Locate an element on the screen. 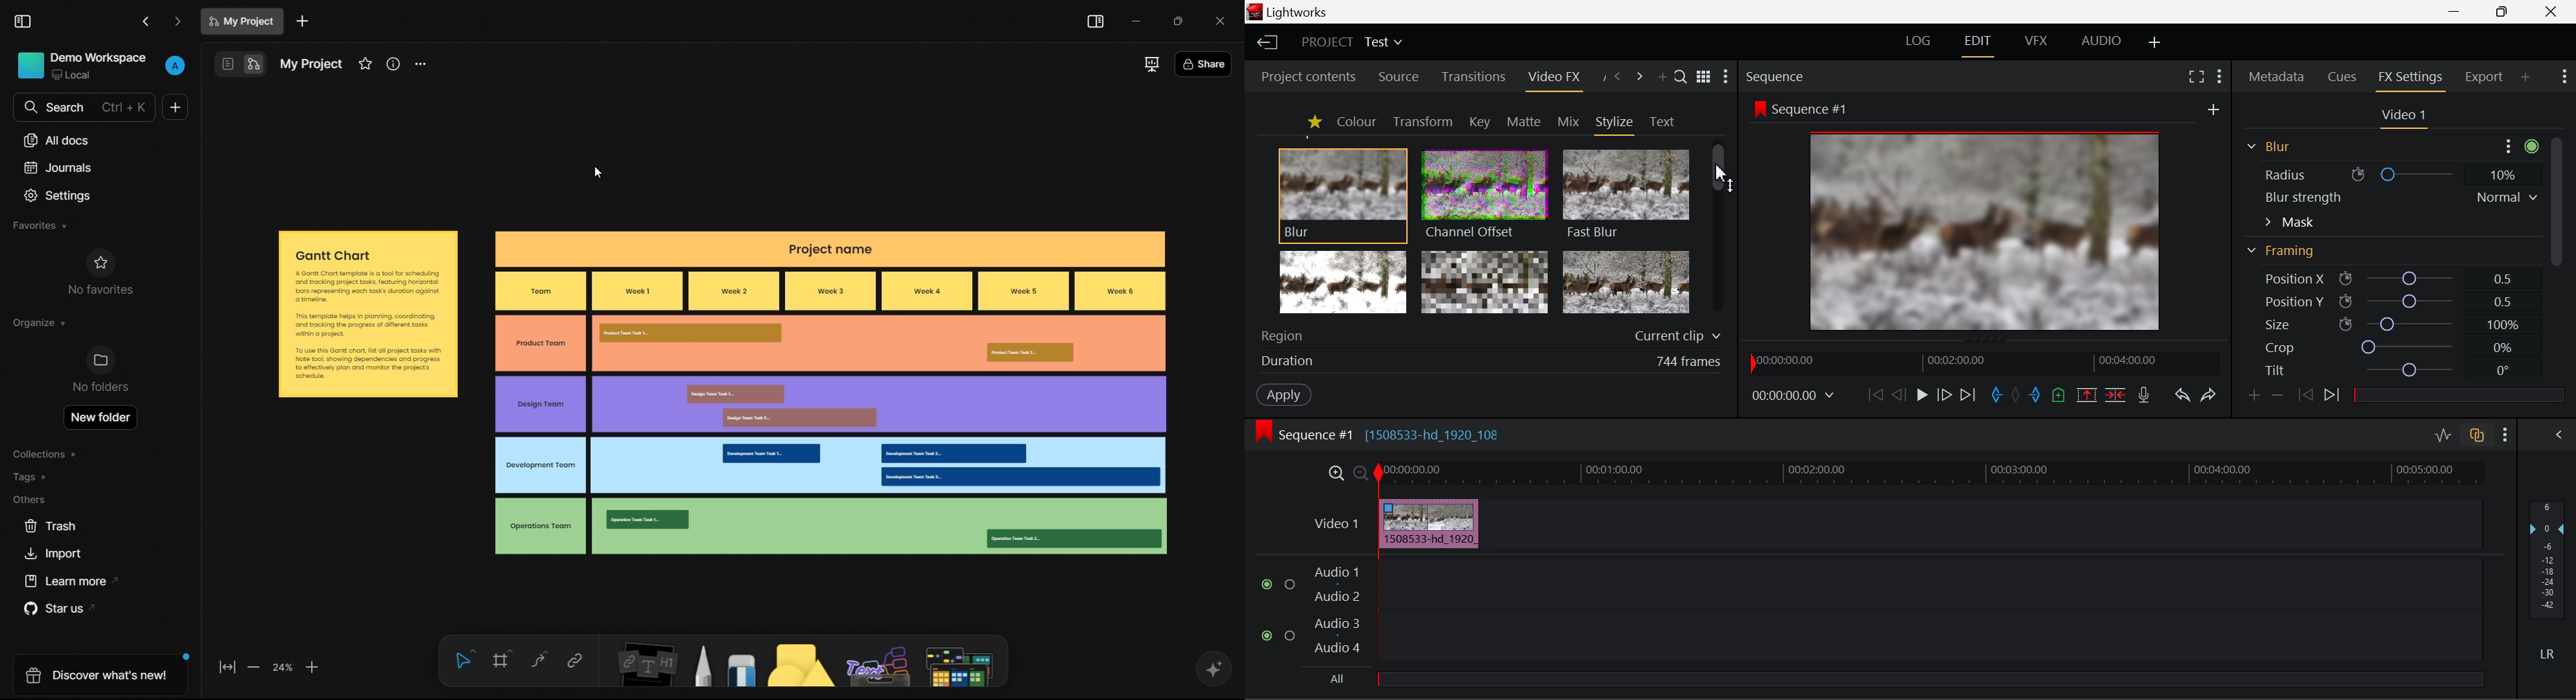 This screenshot has height=700, width=2576. Add Panel is located at coordinates (2526, 78).